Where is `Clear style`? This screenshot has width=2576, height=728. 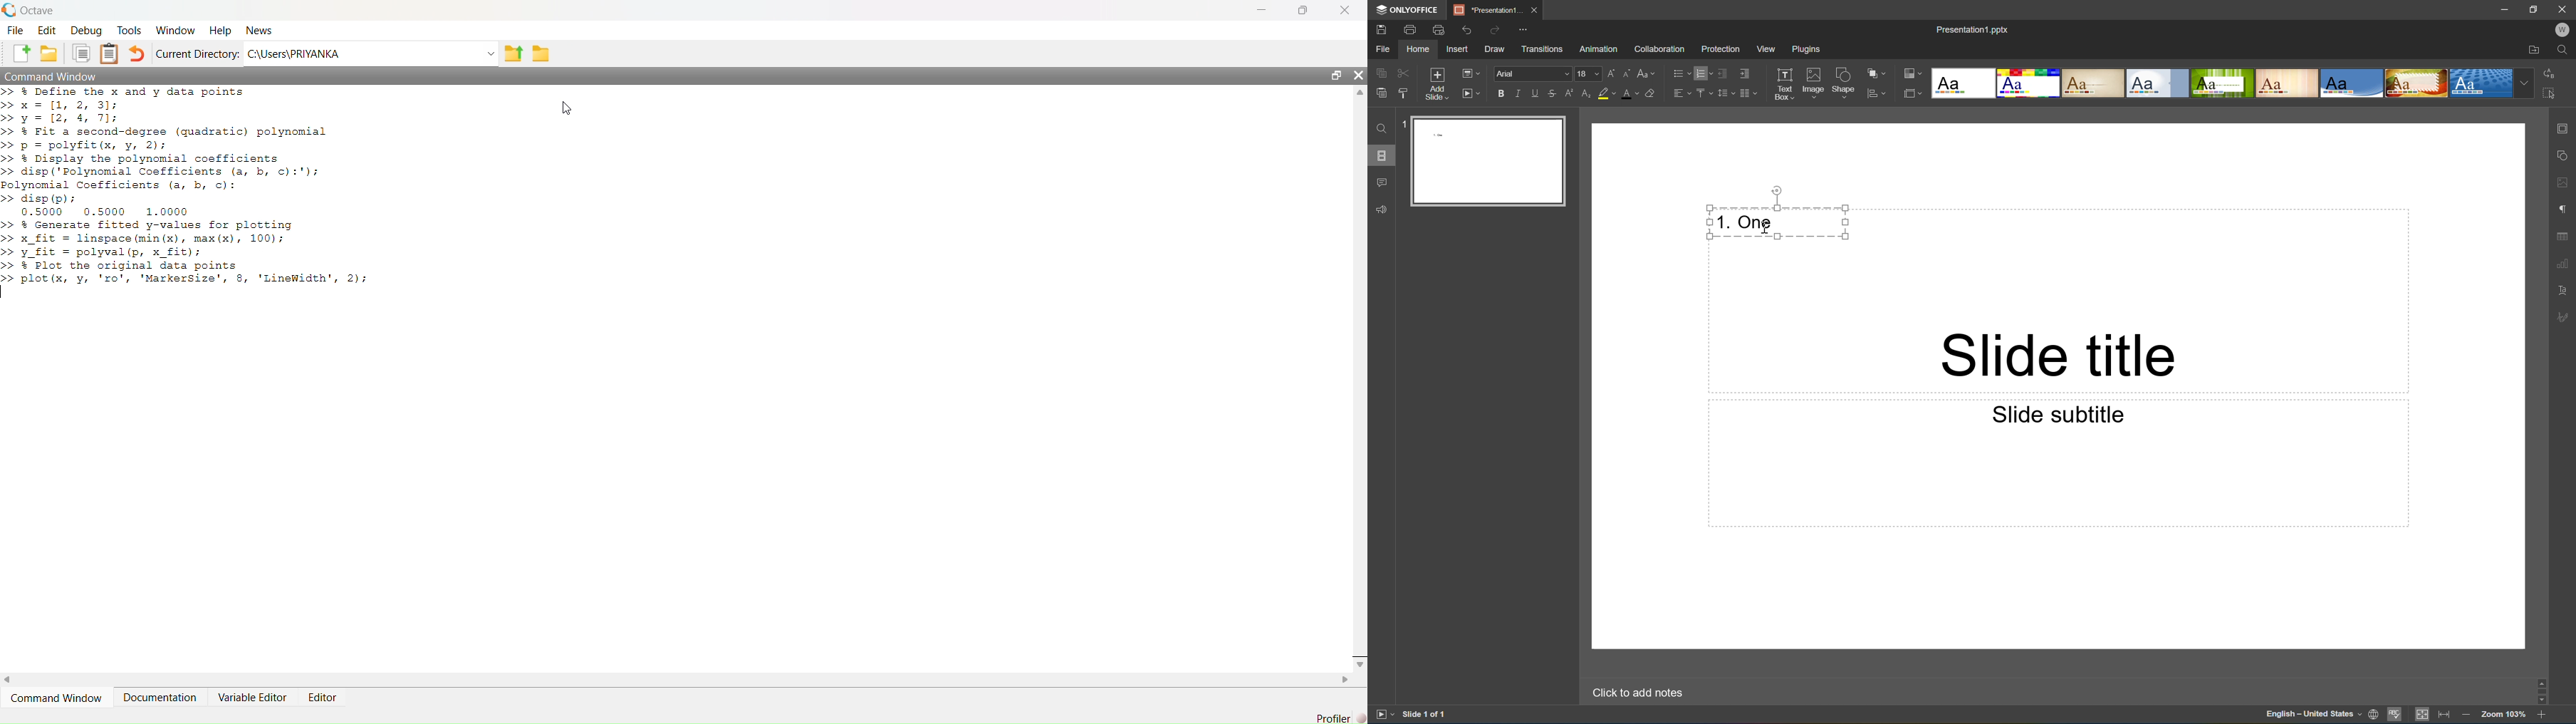
Clear style is located at coordinates (1652, 92).